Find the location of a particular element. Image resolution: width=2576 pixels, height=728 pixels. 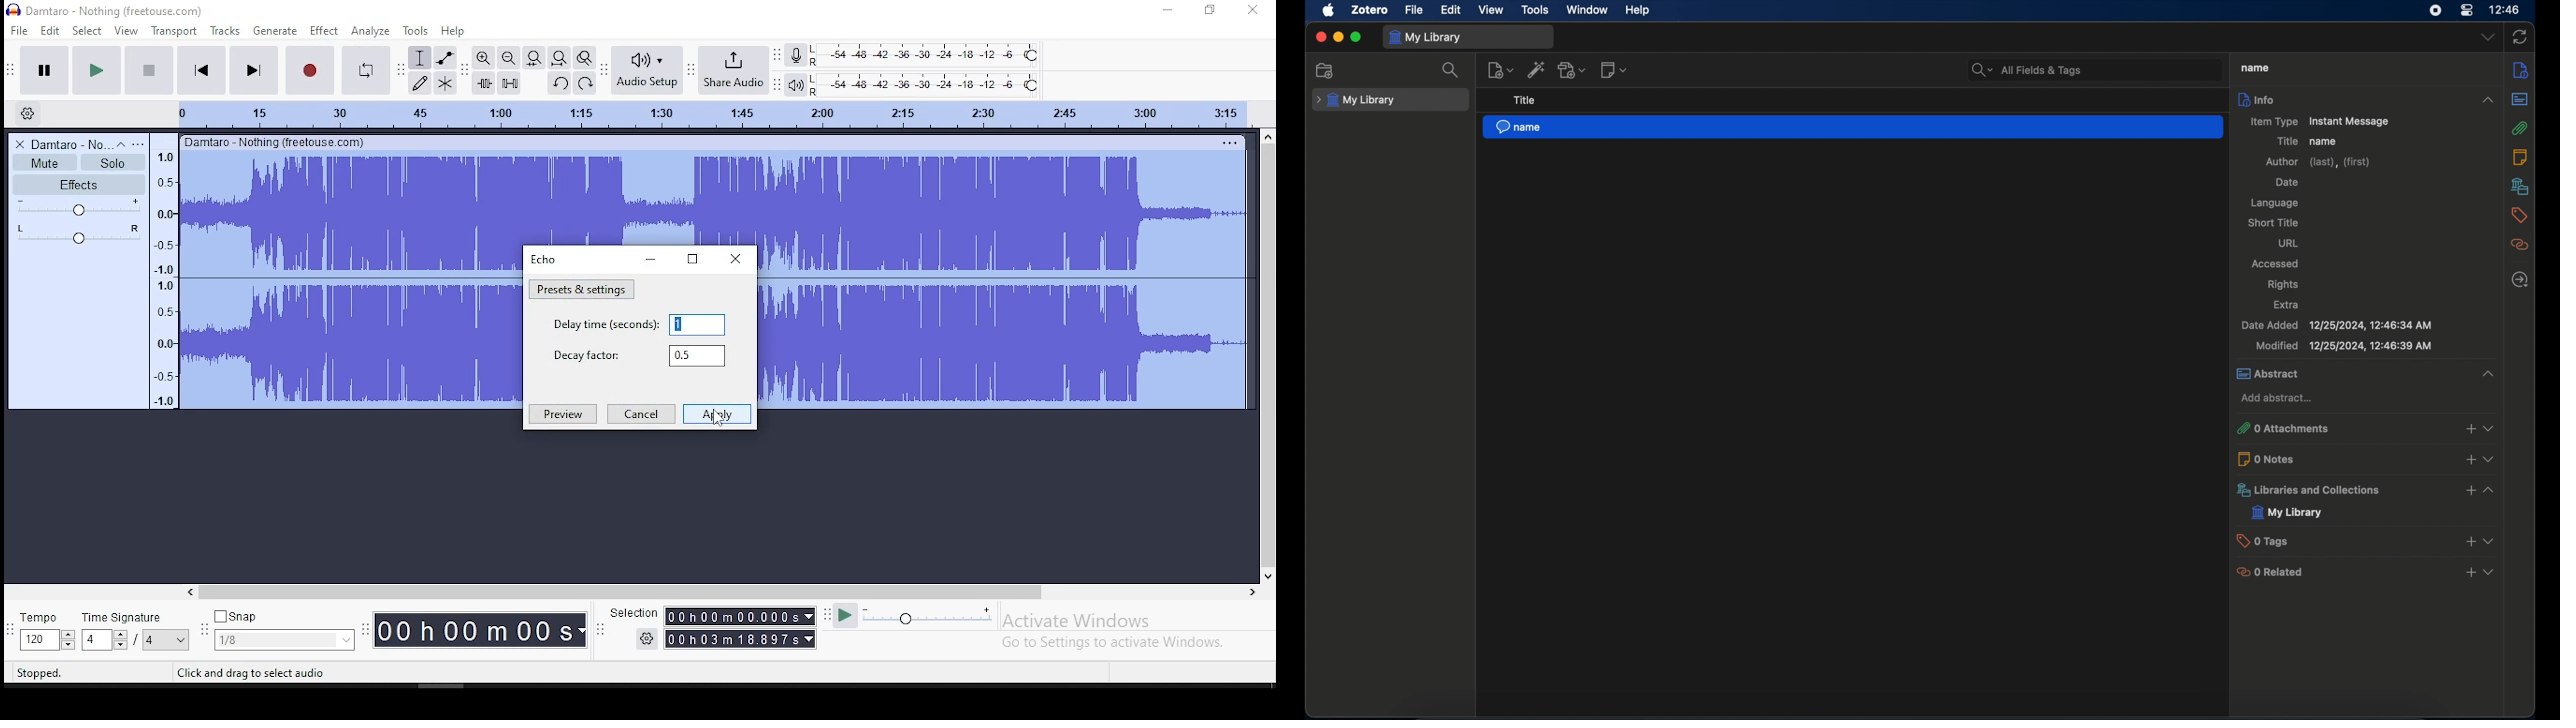

zoom toggle is located at coordinates (584, 58).